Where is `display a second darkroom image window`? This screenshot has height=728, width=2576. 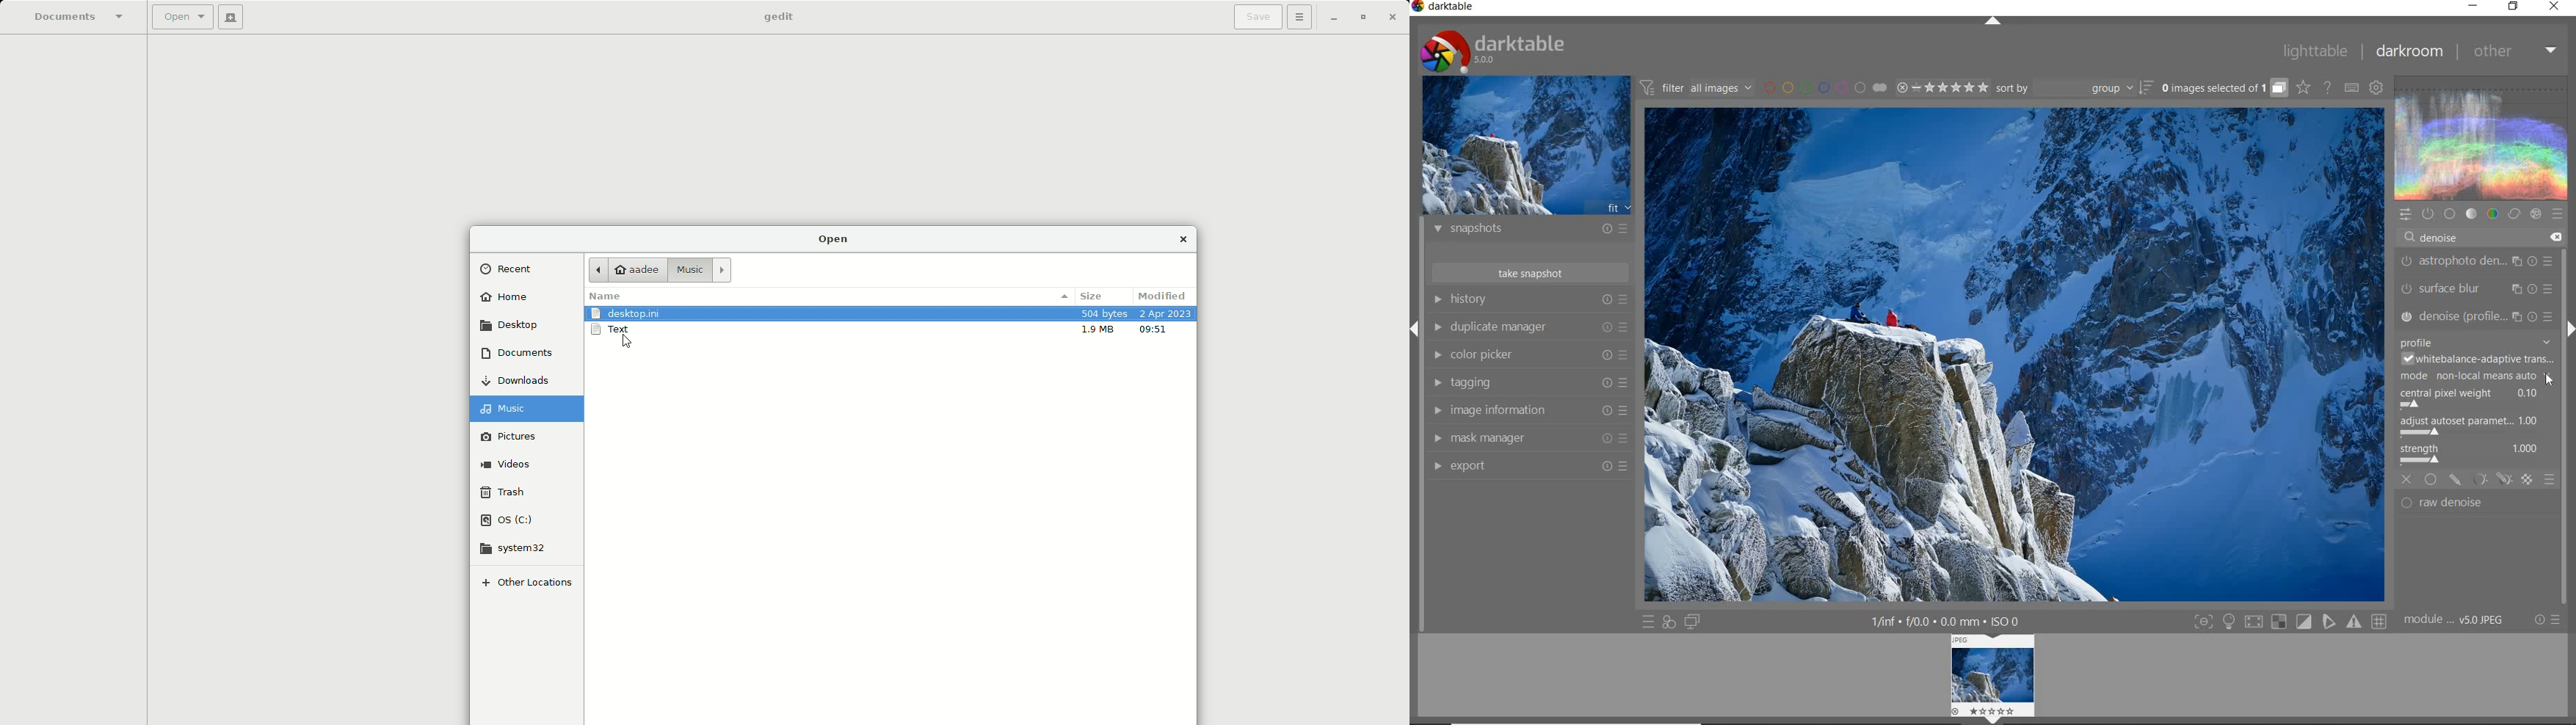
display a second darkroom image window is located at coordinates (1692, 622).